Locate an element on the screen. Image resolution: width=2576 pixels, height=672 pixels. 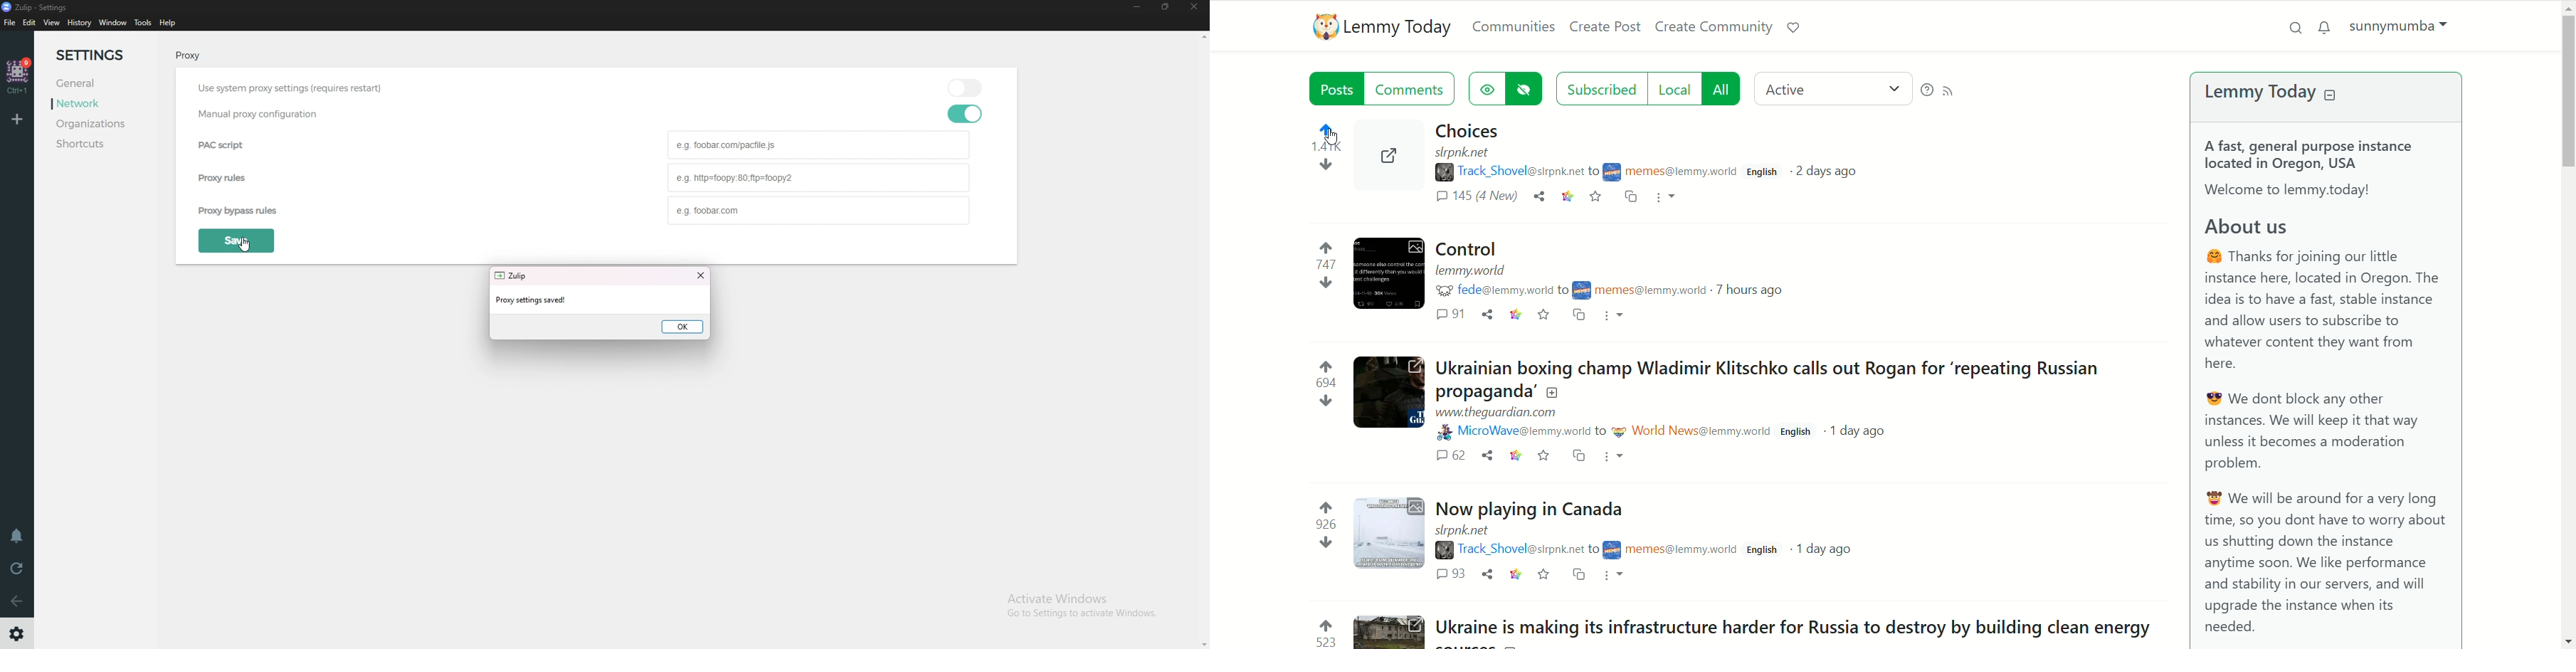
poster image is located at coordinates (1444, 173).